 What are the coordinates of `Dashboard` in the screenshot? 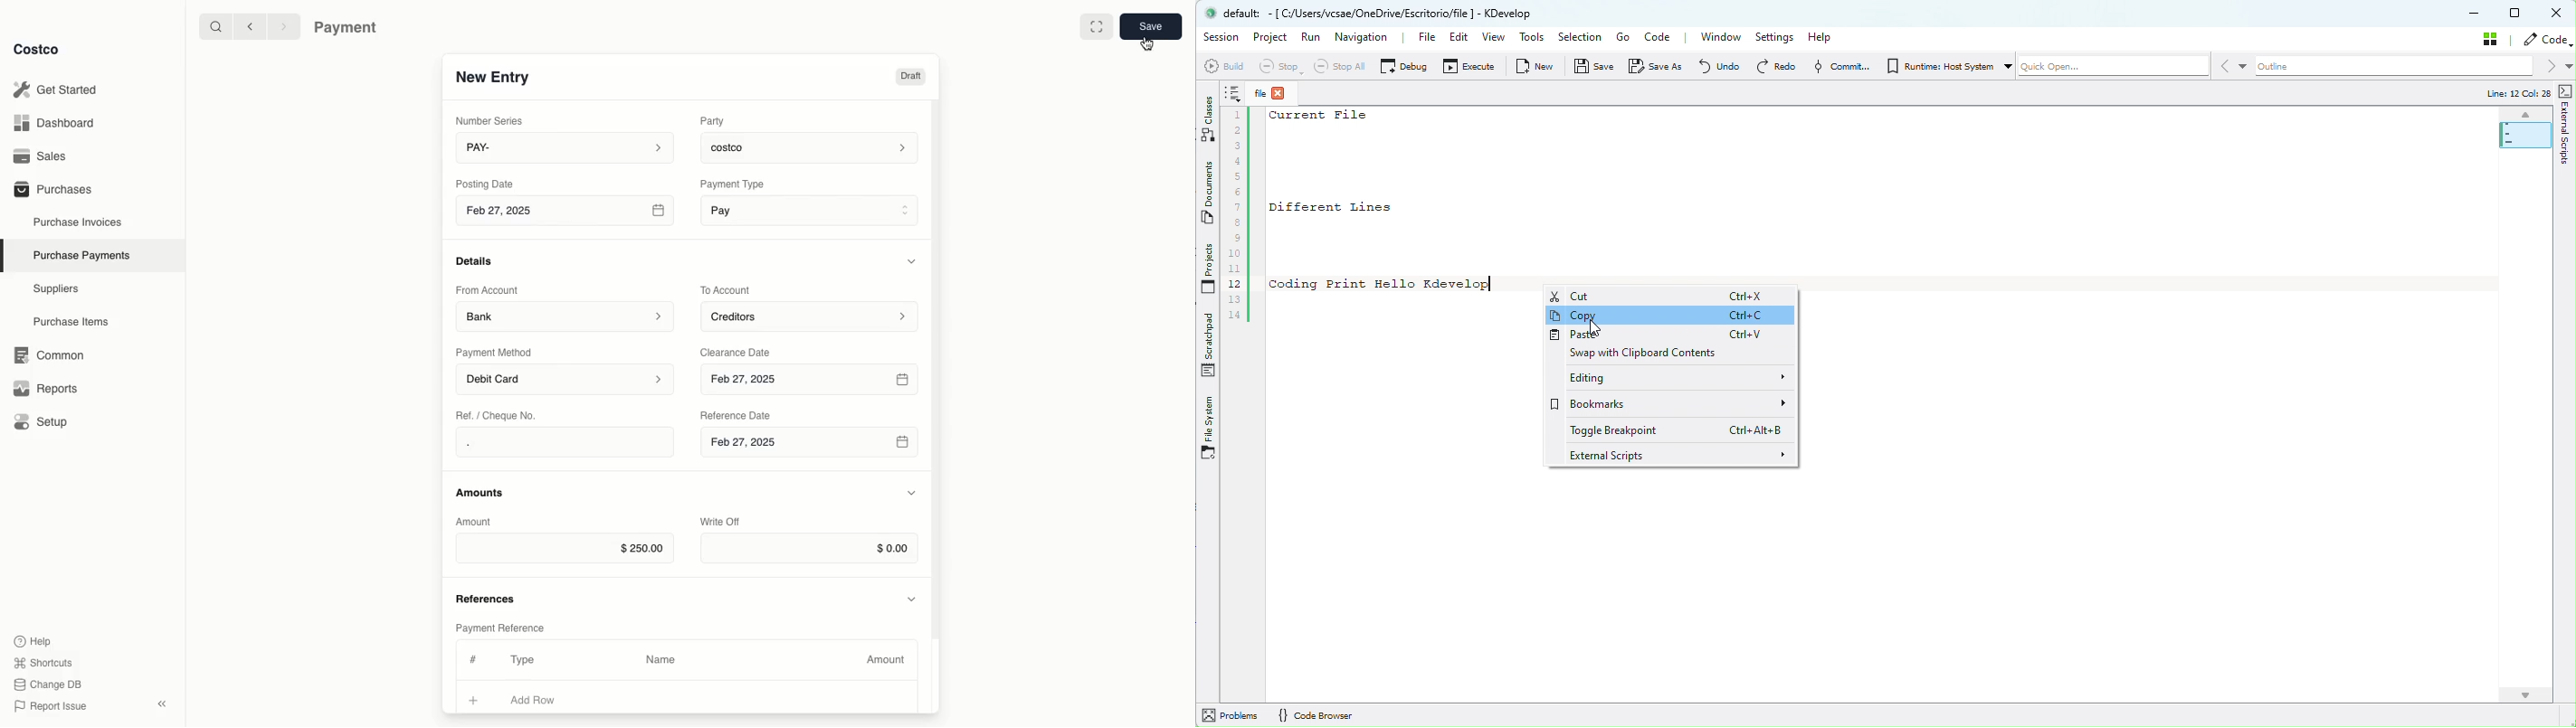 It's located at (59, 122).